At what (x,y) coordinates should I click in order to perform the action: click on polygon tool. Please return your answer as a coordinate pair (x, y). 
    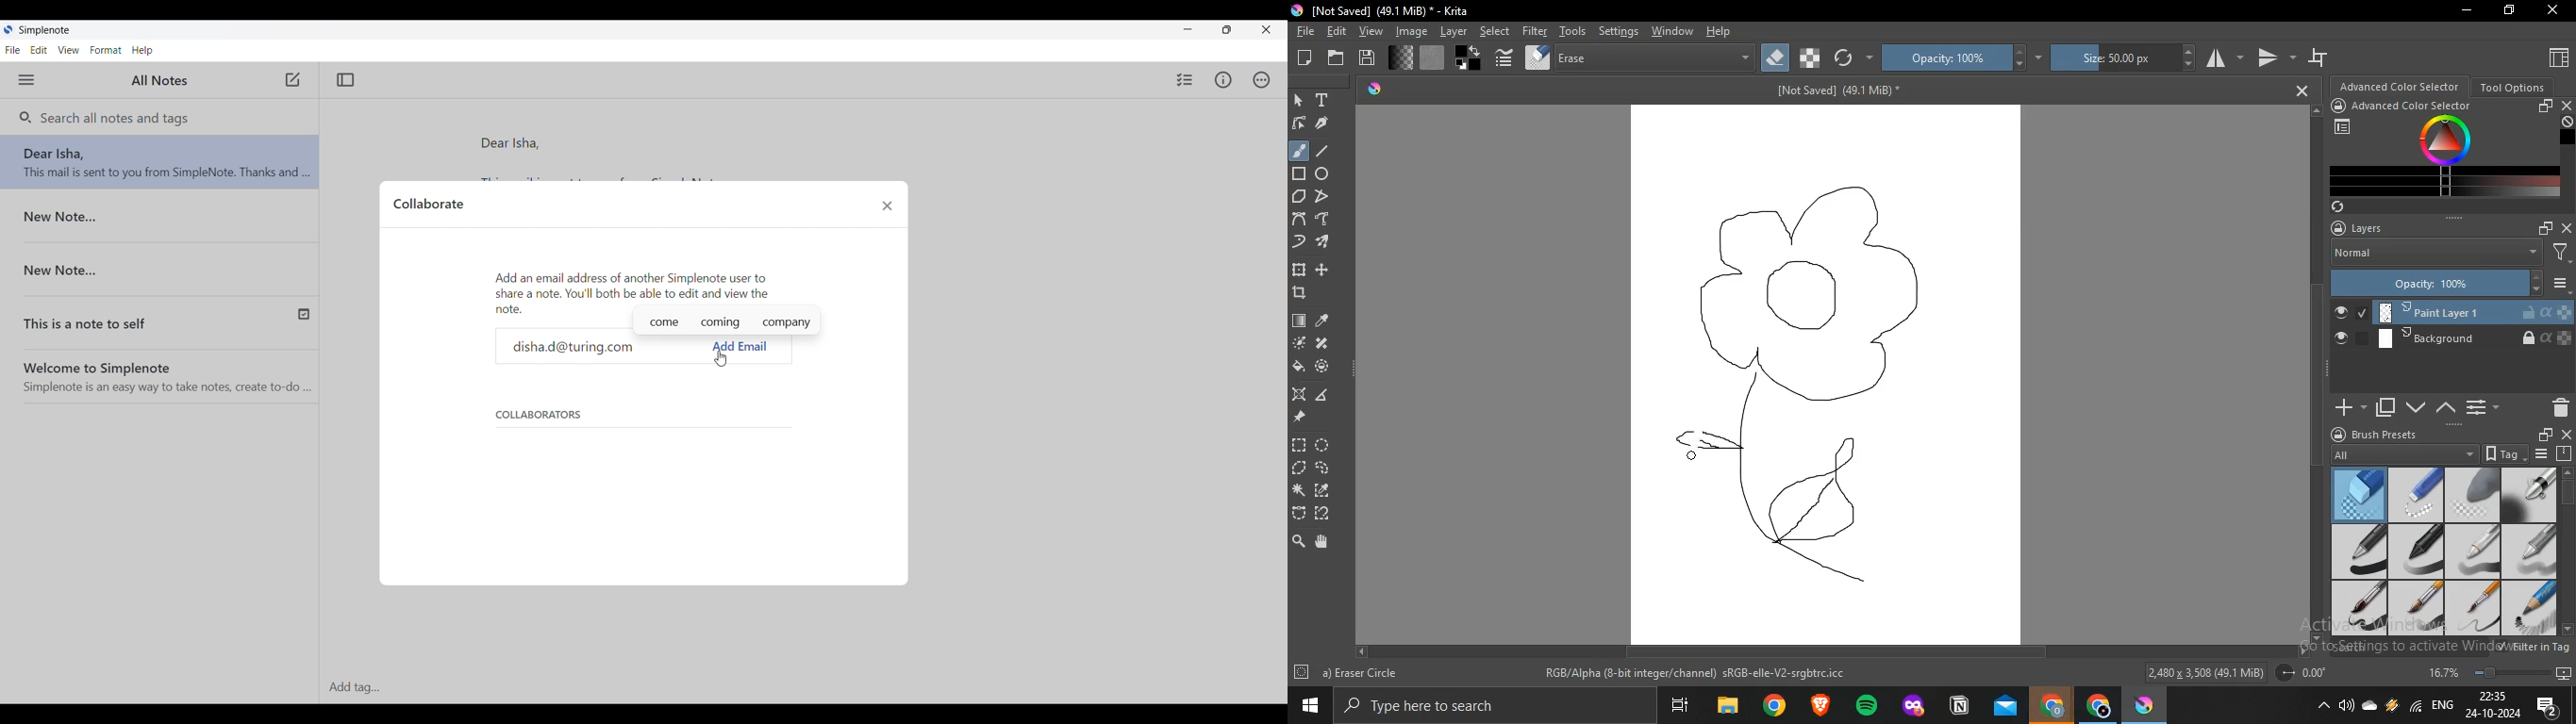
    Looking at the image, I should click on (1301, 195).